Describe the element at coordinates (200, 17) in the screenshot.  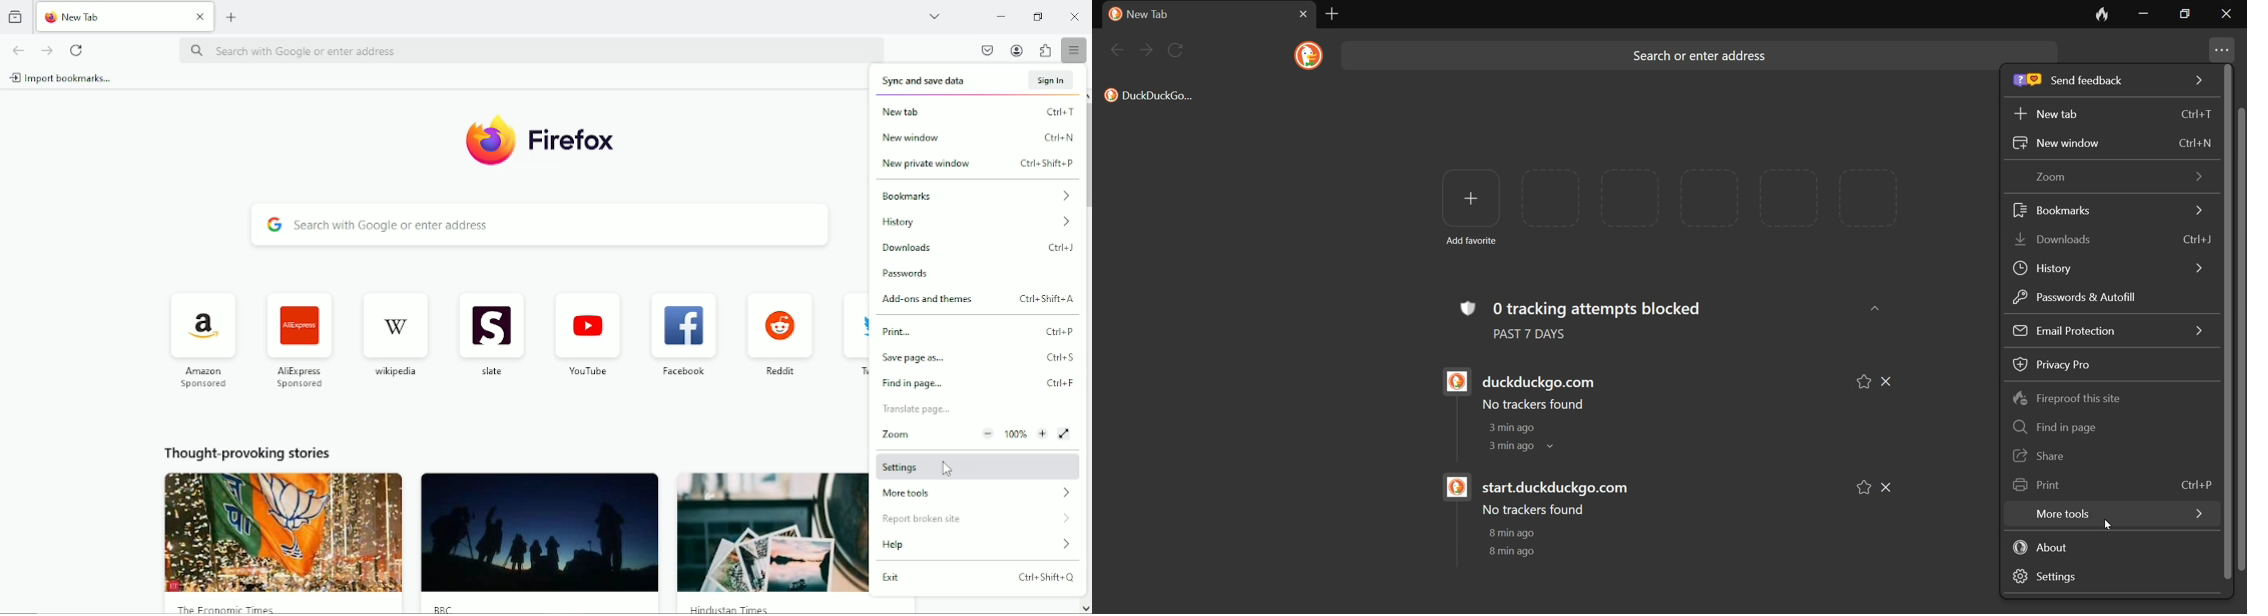
I see `close` at that location.